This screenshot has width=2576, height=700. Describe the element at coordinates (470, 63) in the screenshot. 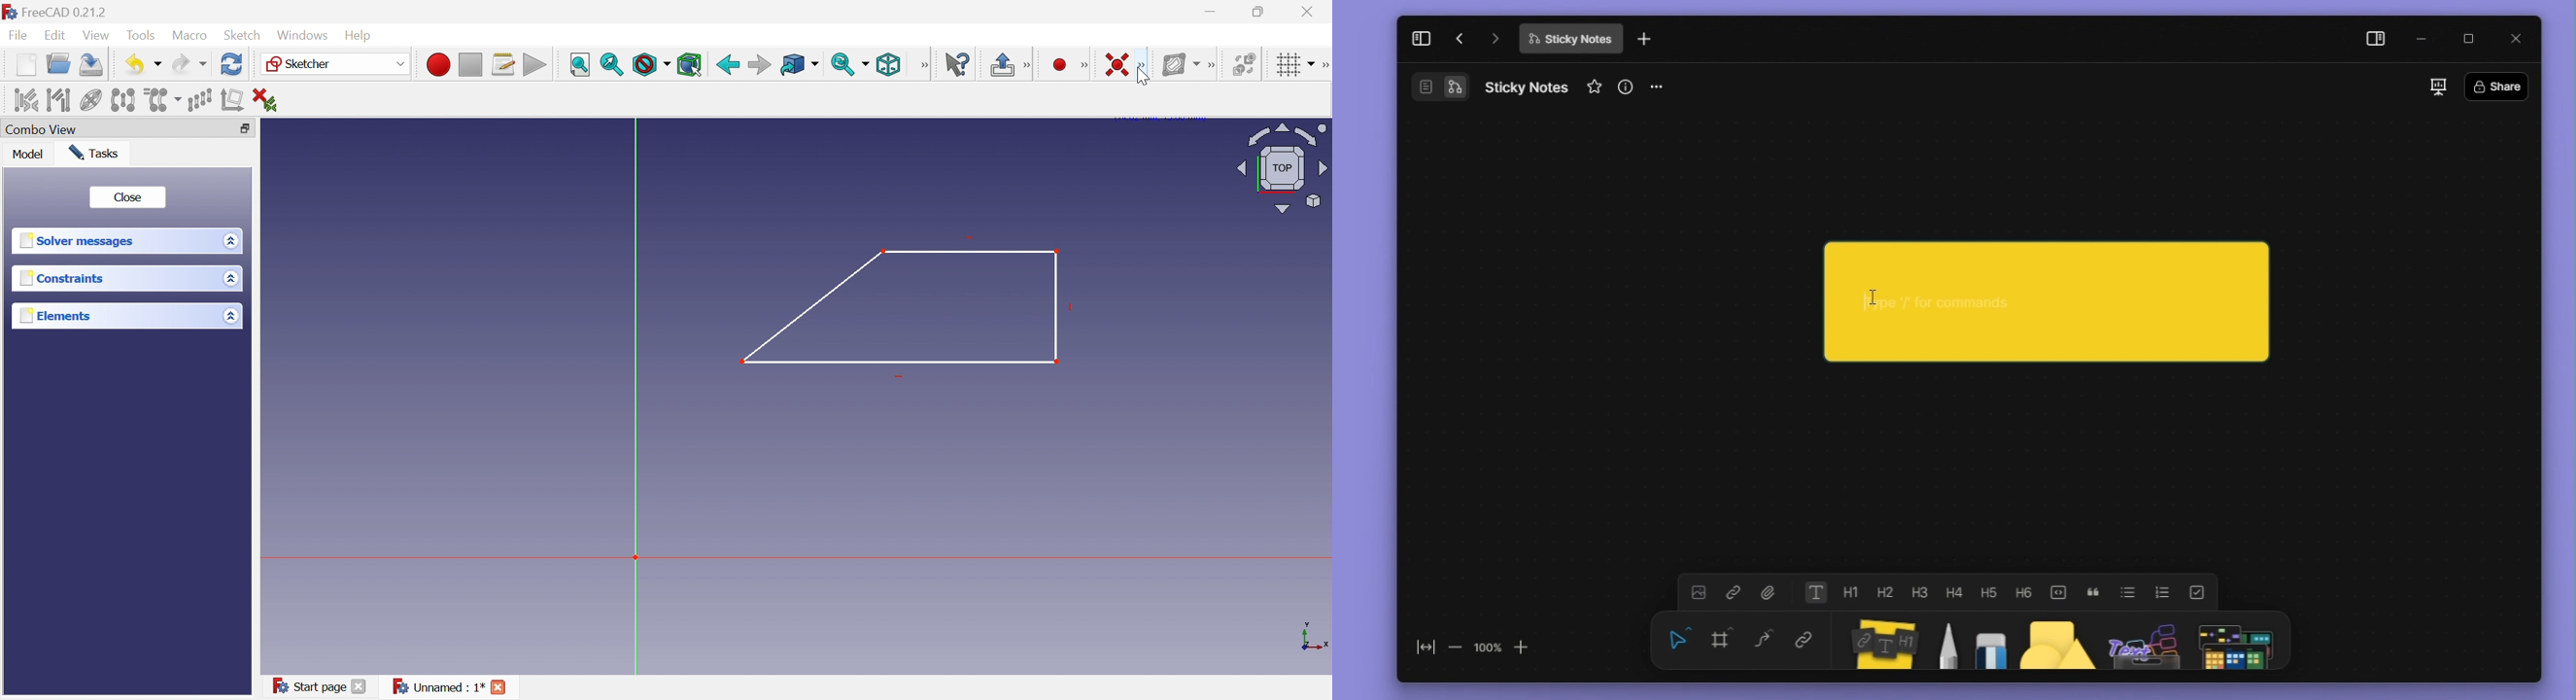

I see `Stop macro recording` at that location.